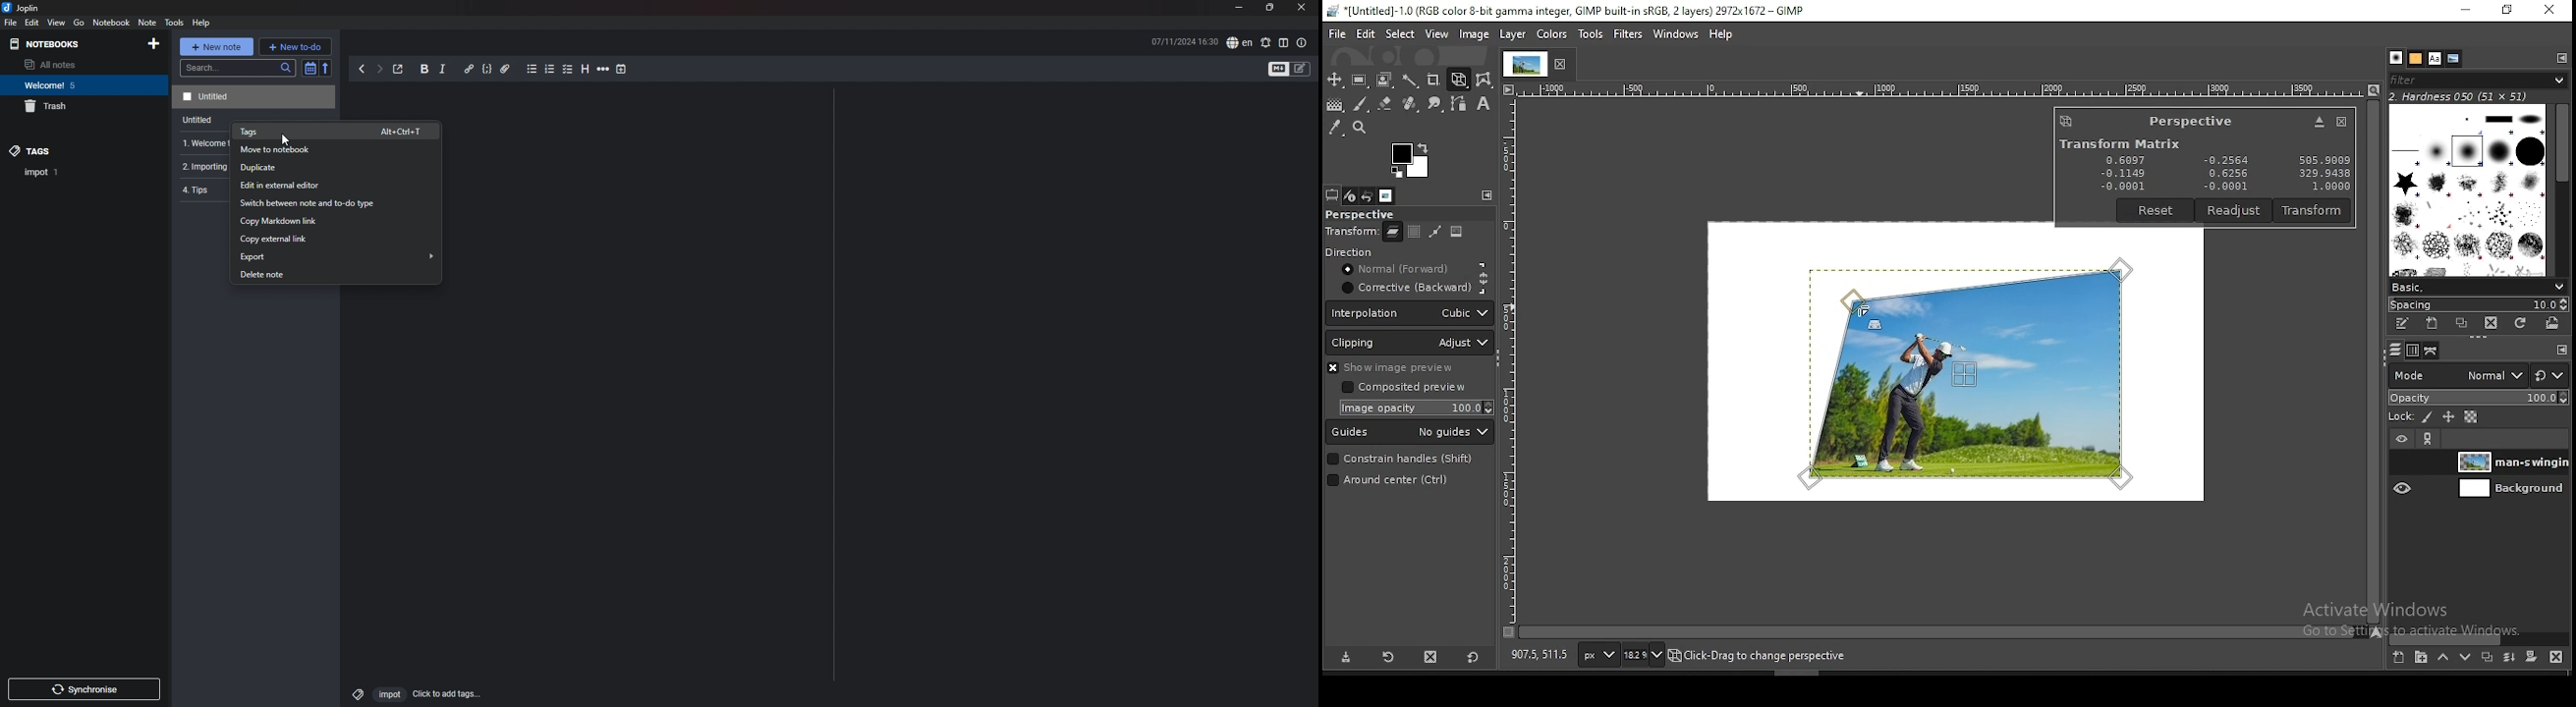 The width and height of the screenshot is (2576, 728). Describe the element at coordinates (2373, 362) in the screenshot. I see `scroll bar` at that location.